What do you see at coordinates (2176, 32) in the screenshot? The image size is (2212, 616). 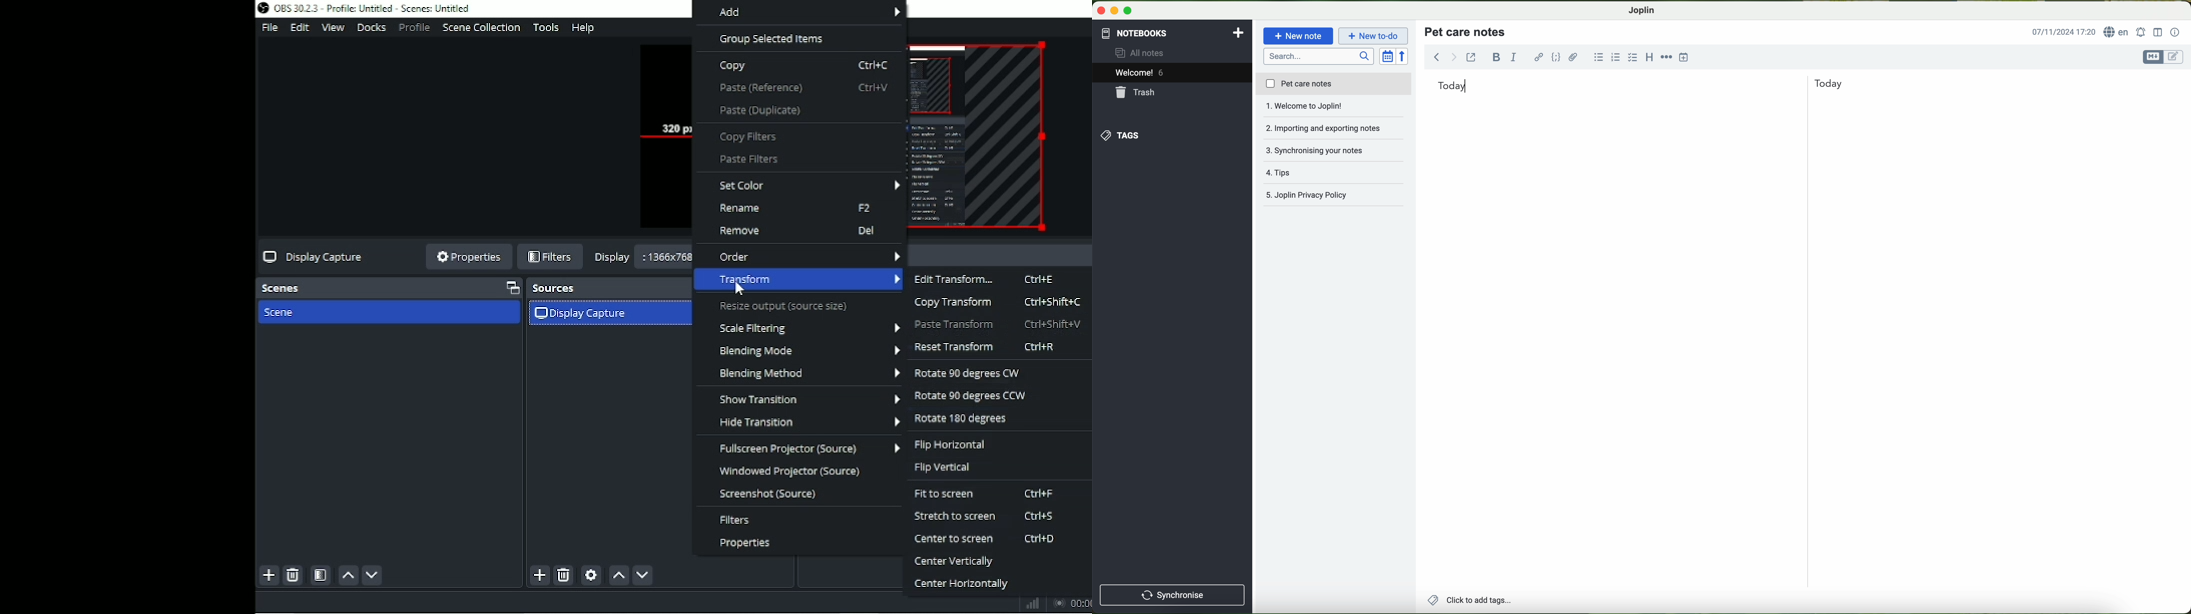 I see `note properties` at bounding box center [2176, 32].